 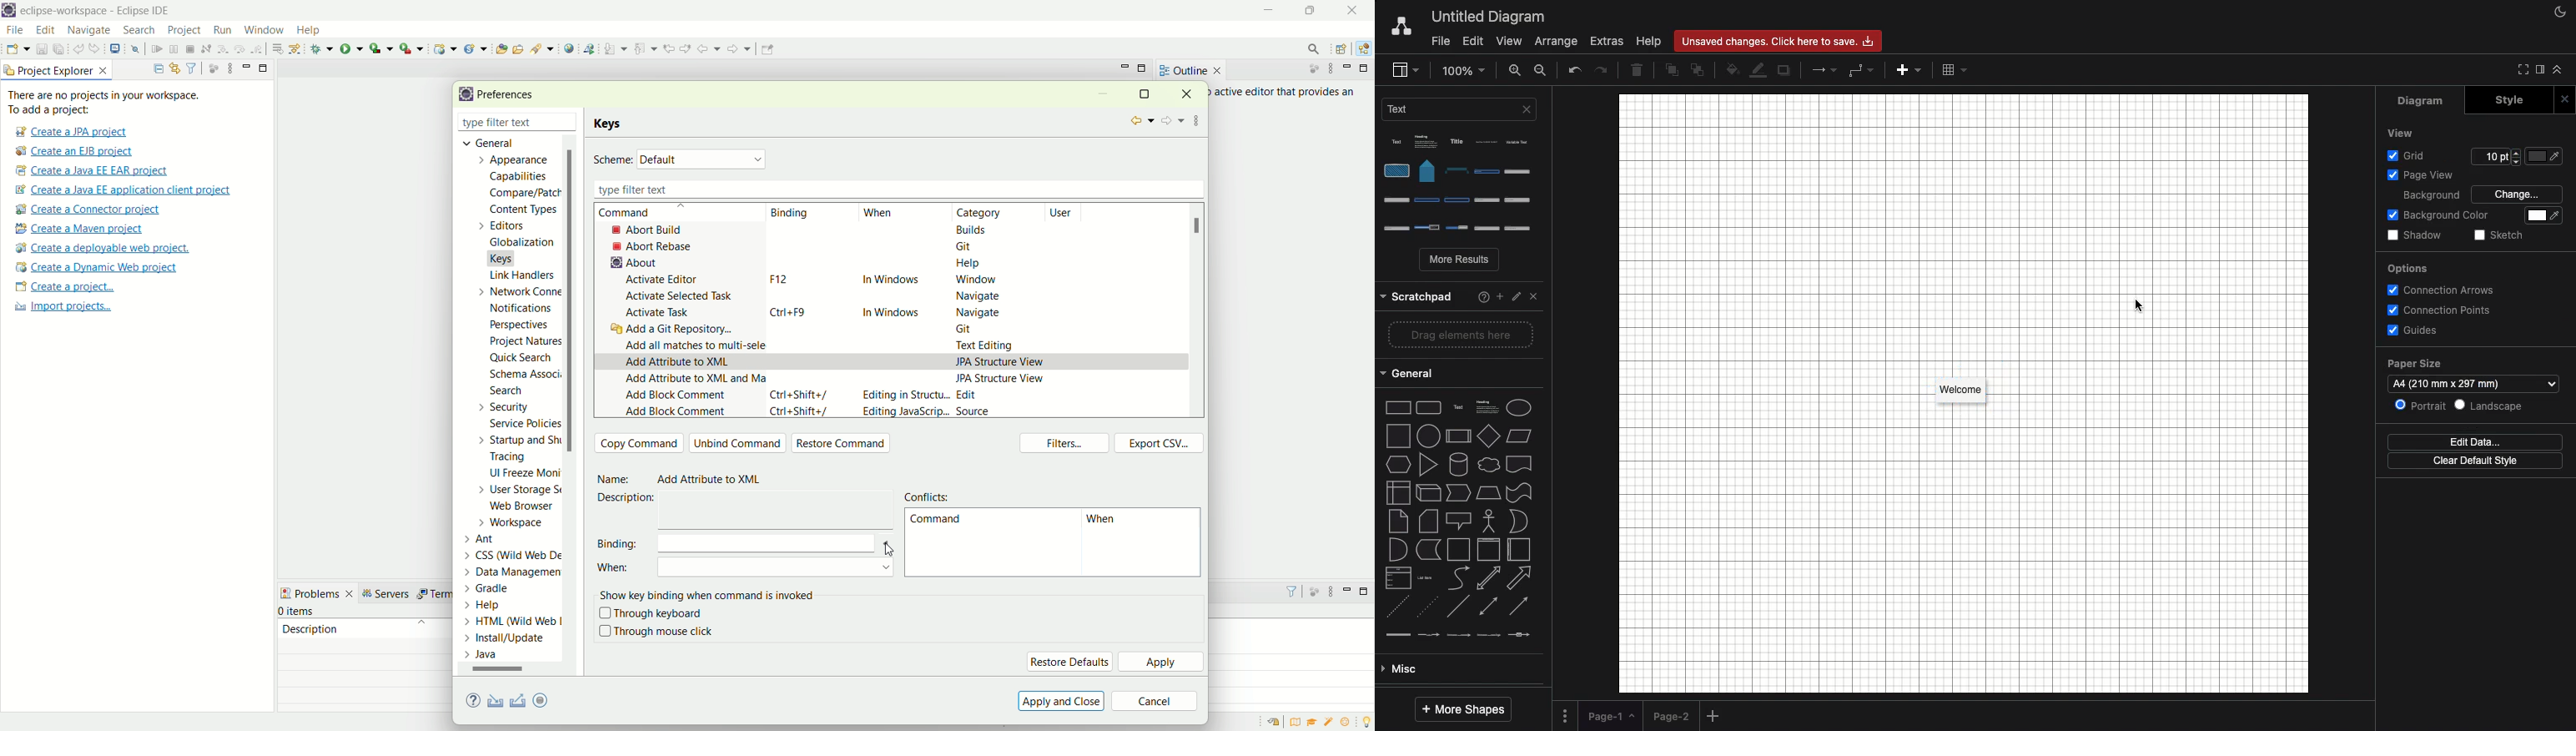 I want to click on Misc, so click(x=1457, y=521).